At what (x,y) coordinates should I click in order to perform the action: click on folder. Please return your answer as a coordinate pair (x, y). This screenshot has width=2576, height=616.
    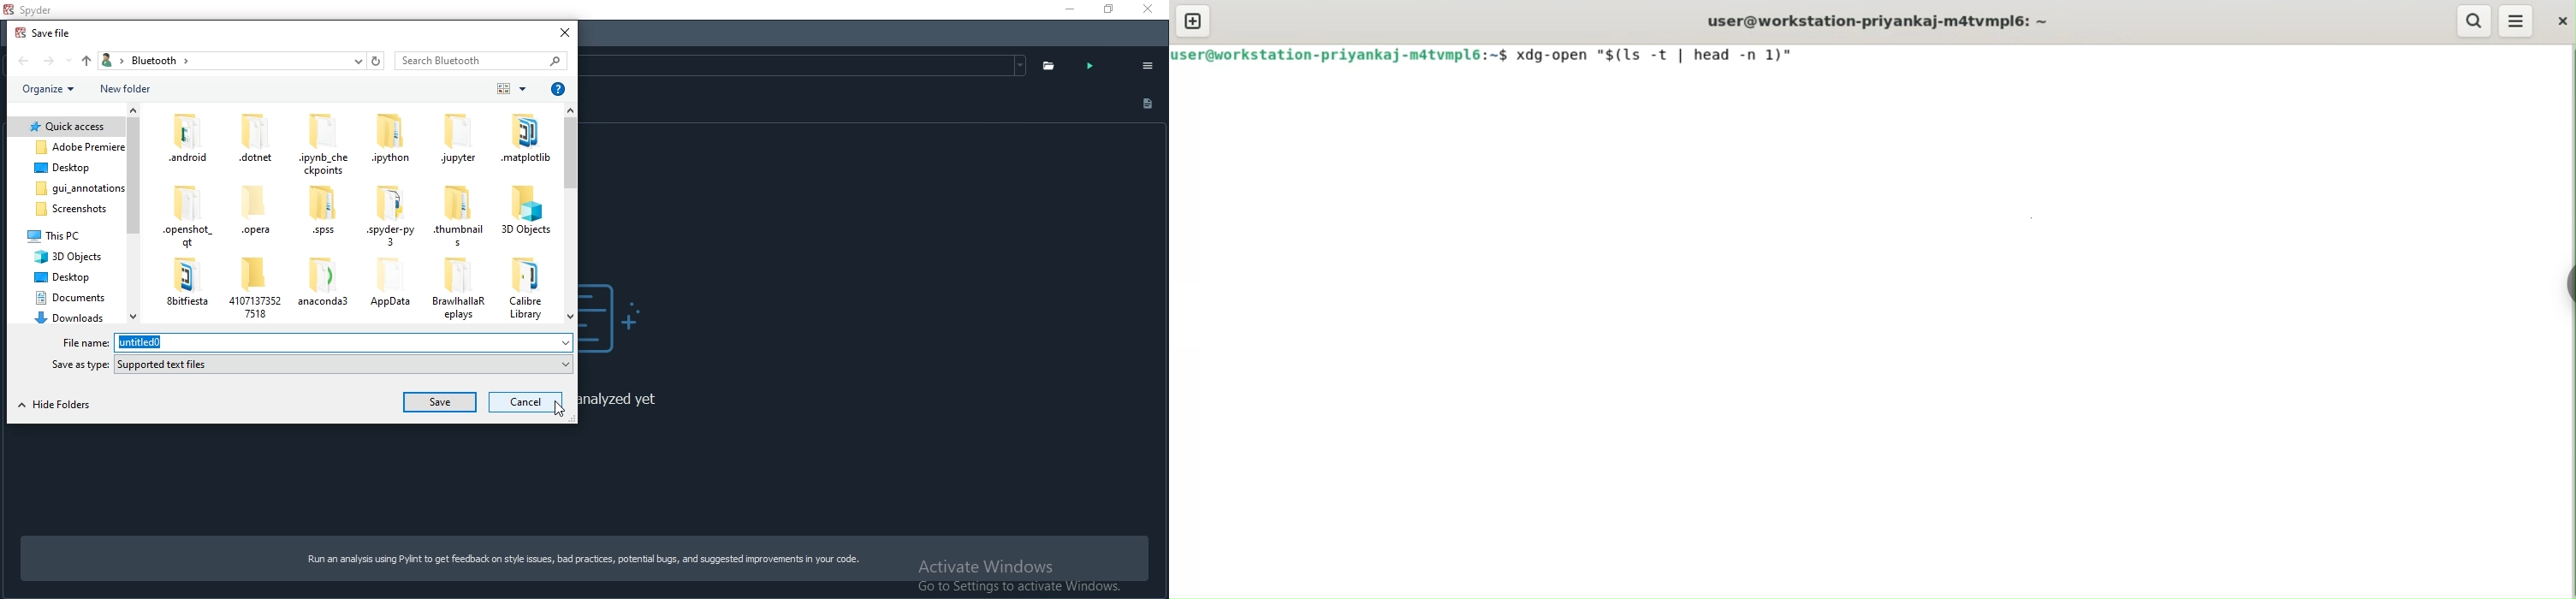
    Looking at the image, I should click on (1049, 68).